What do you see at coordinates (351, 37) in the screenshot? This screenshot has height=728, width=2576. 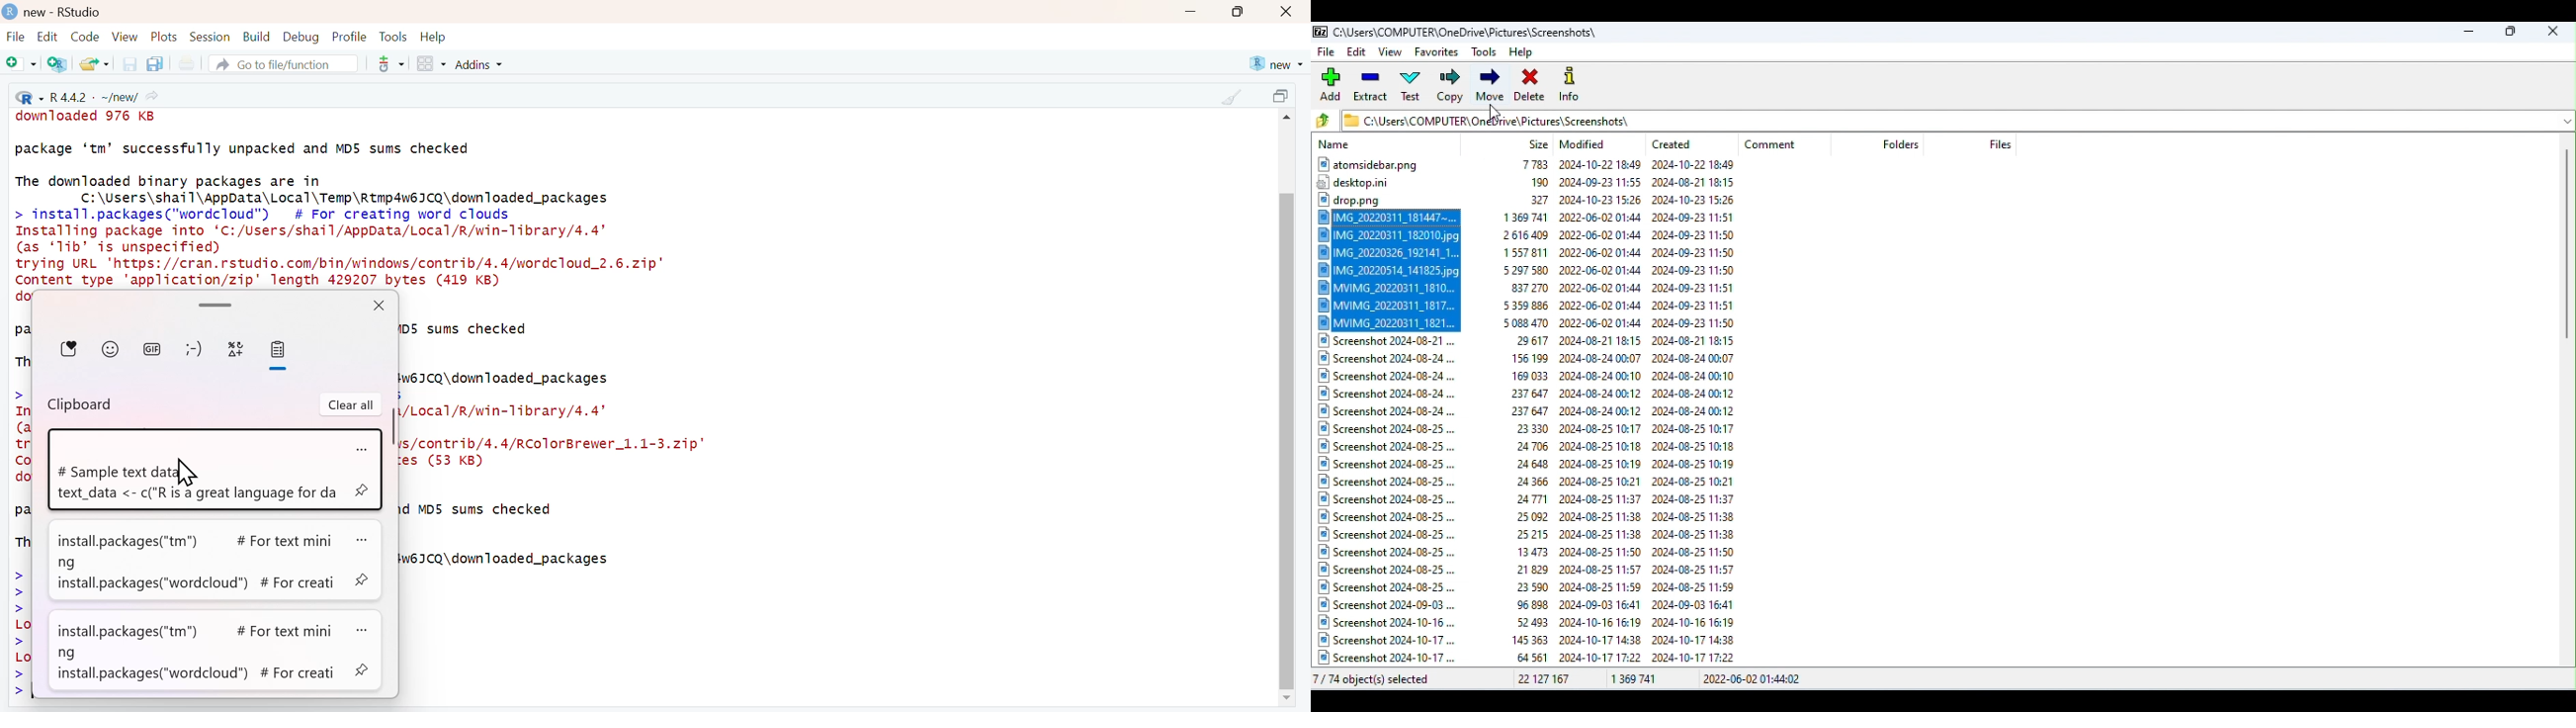 I see `Profile` at bounding box center [351, 37].